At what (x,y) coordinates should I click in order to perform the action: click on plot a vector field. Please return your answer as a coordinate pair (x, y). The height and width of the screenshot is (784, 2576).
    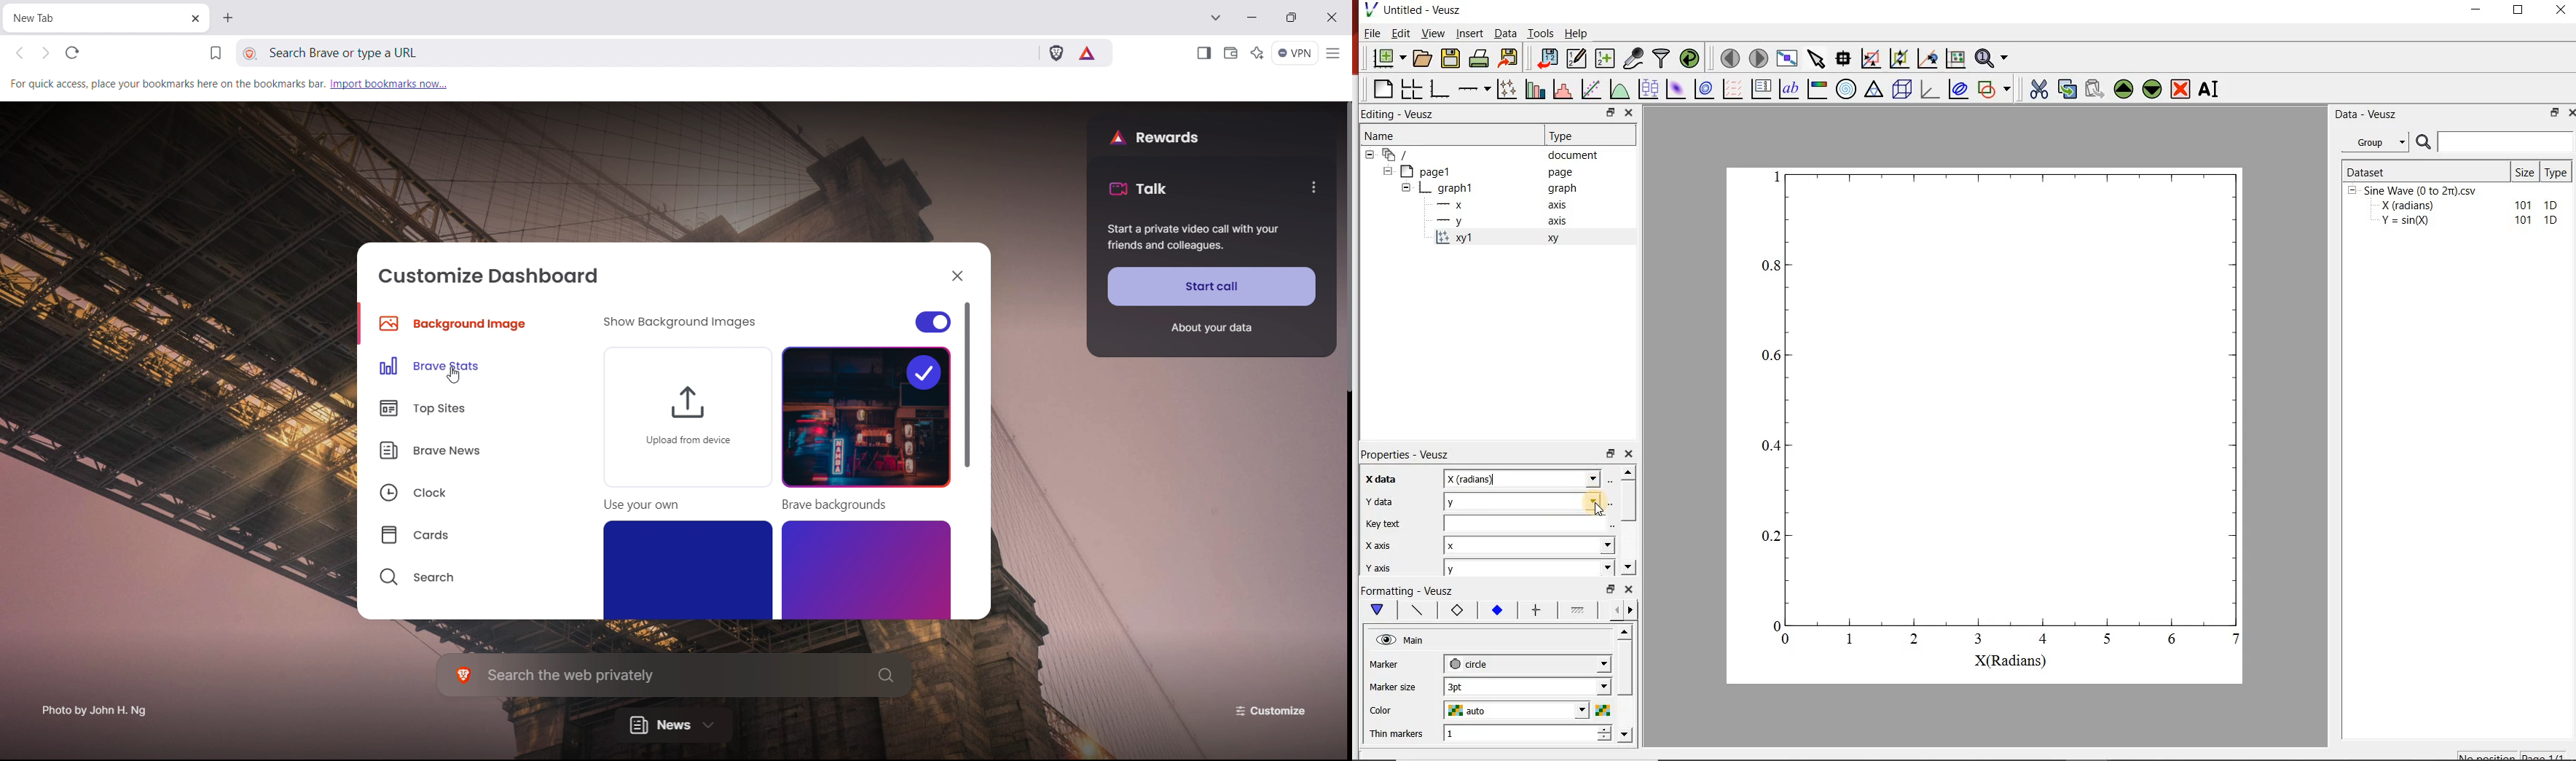
    Looking at the image, I should click on (1733, 88).